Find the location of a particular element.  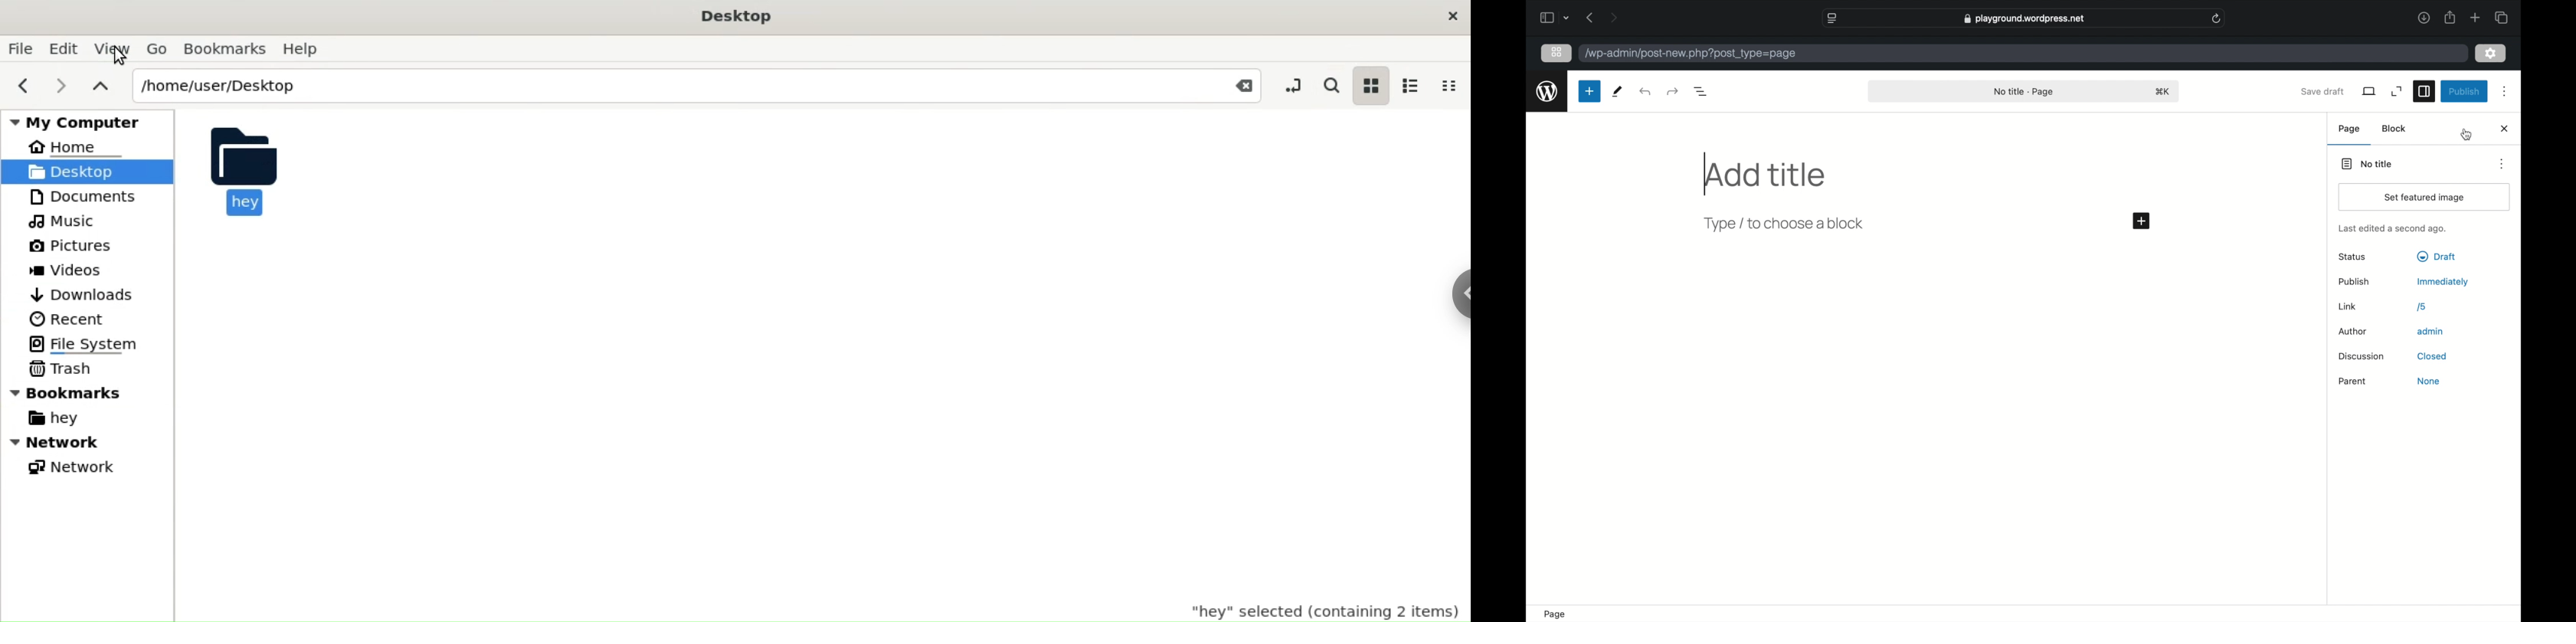

website settings is located at coordinates (1832, 18).